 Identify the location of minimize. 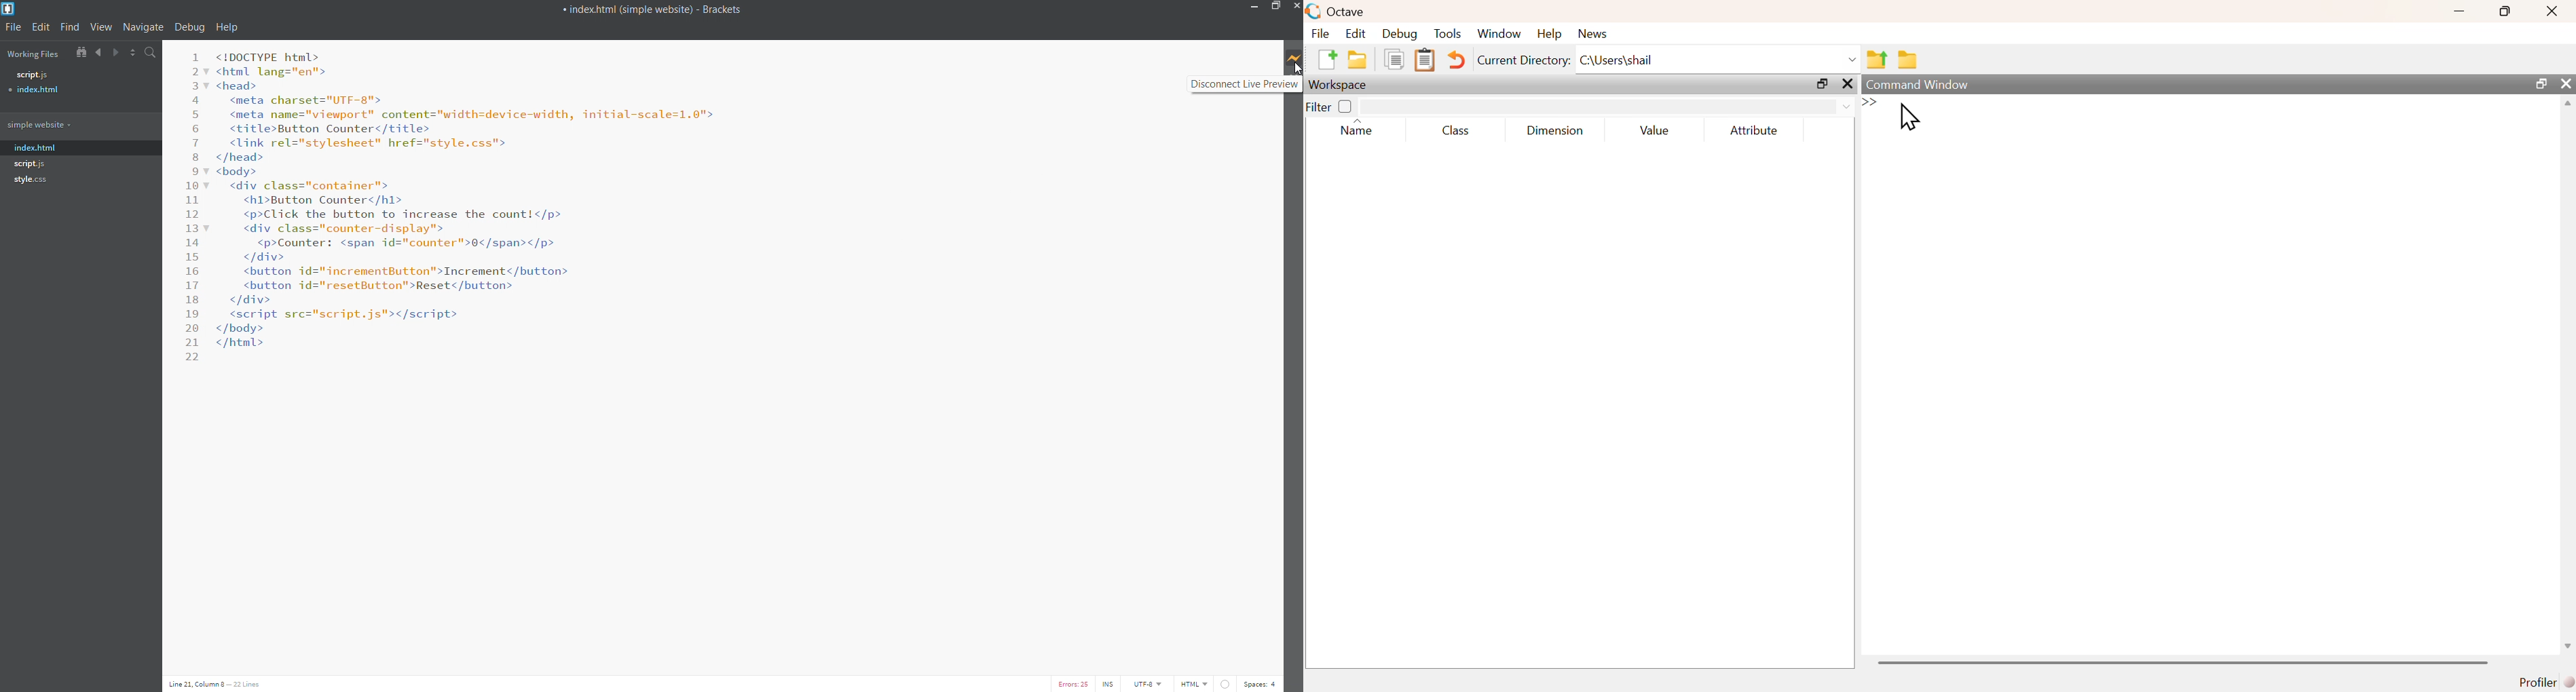
(1252, 8).